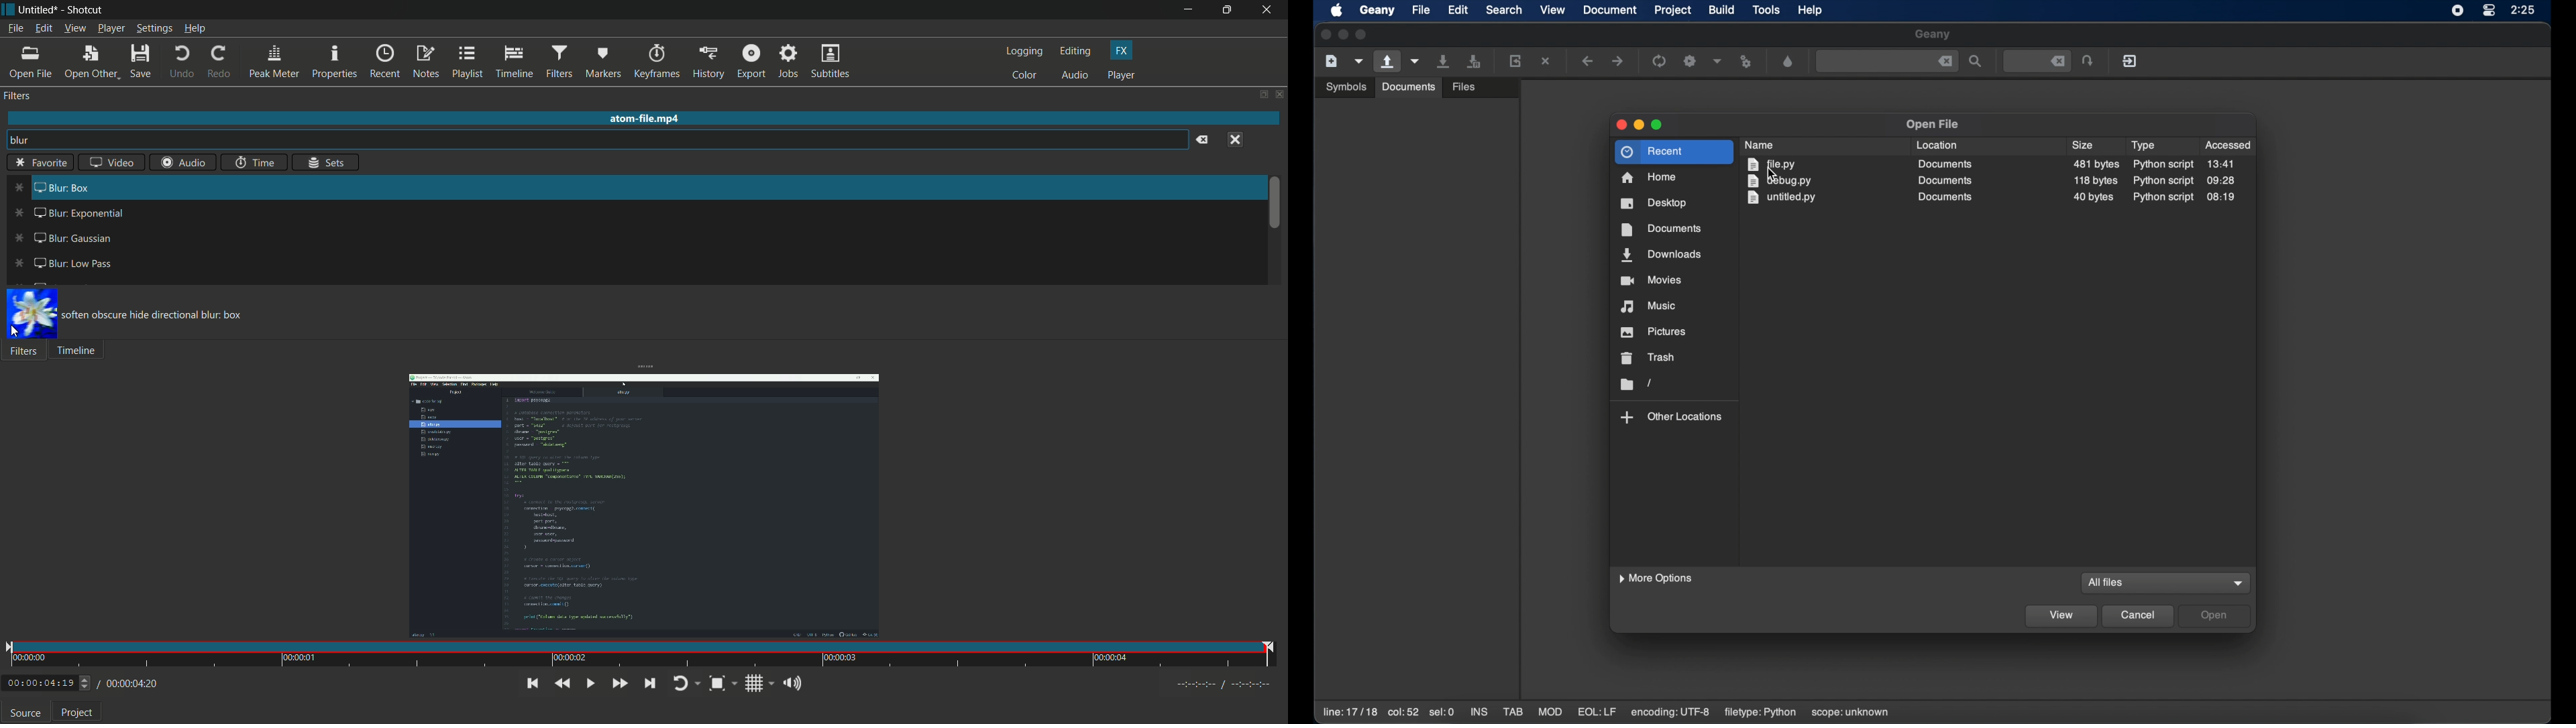  I want to click on color, so click(1025, 76).